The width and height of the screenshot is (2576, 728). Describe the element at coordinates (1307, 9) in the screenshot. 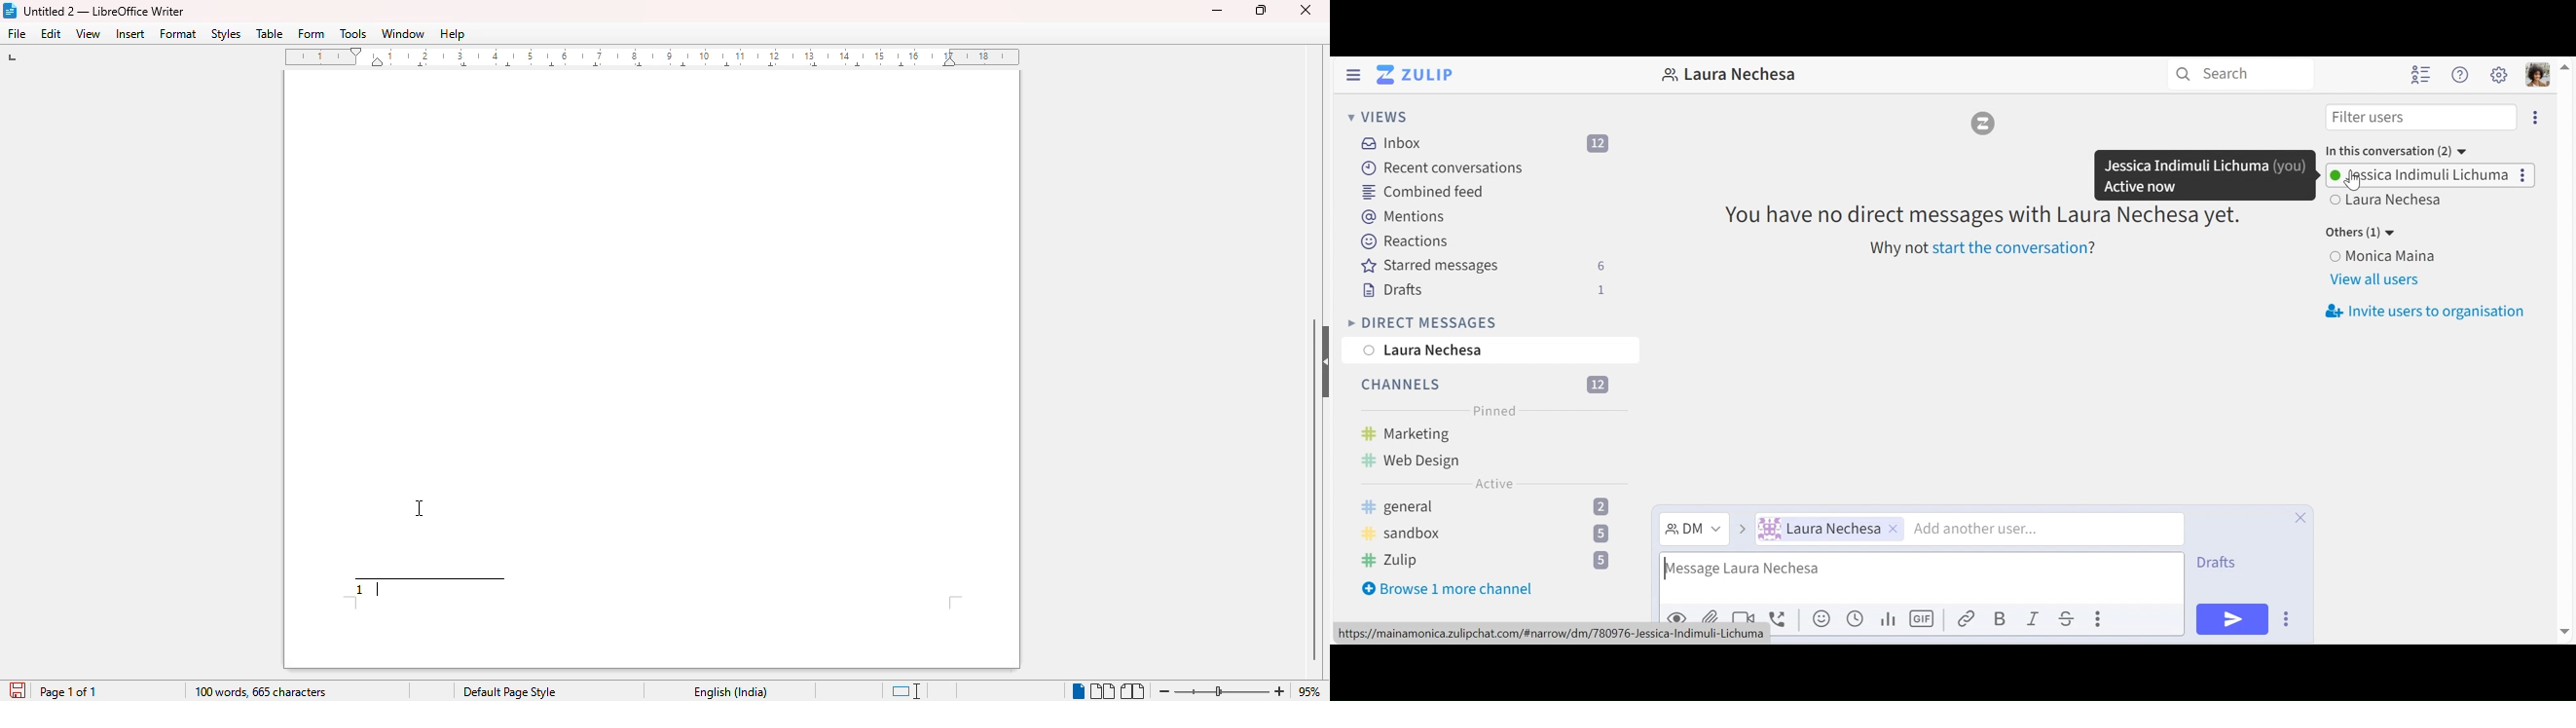

I see `close` at that location.